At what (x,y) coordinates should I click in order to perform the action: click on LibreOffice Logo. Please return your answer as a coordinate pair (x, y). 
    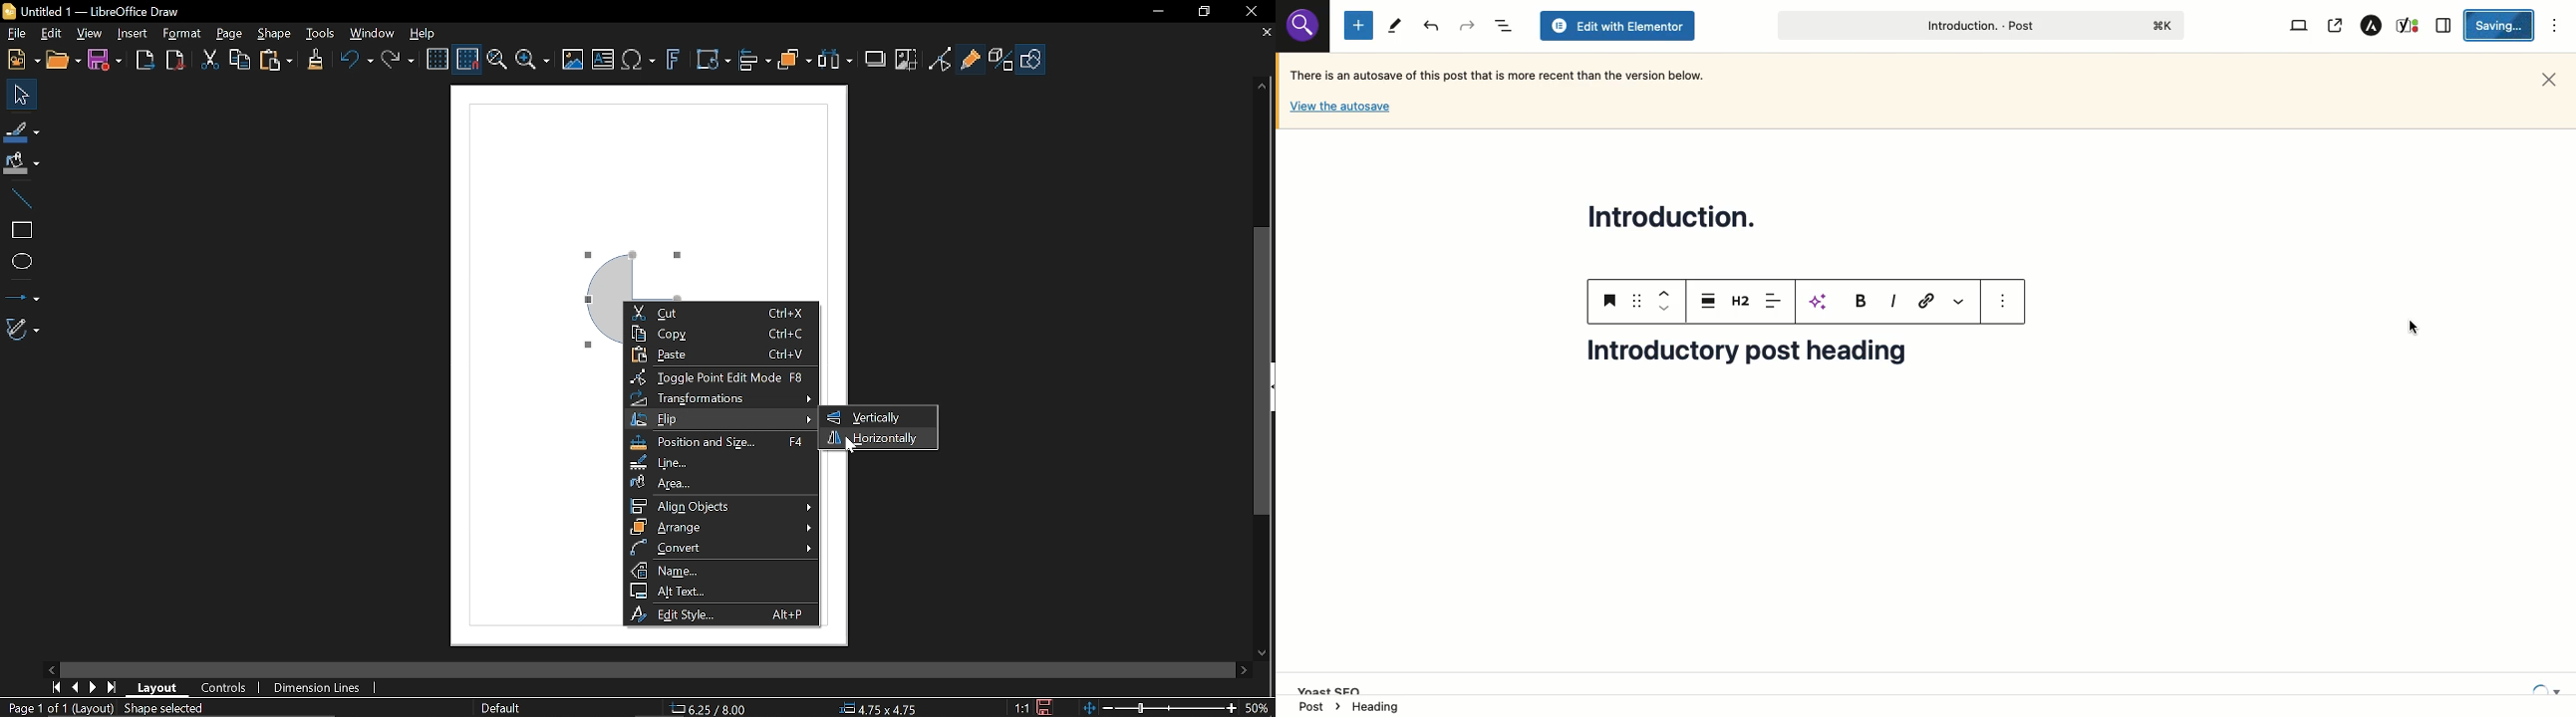
    Looking at the image, I should click on (11, 12).